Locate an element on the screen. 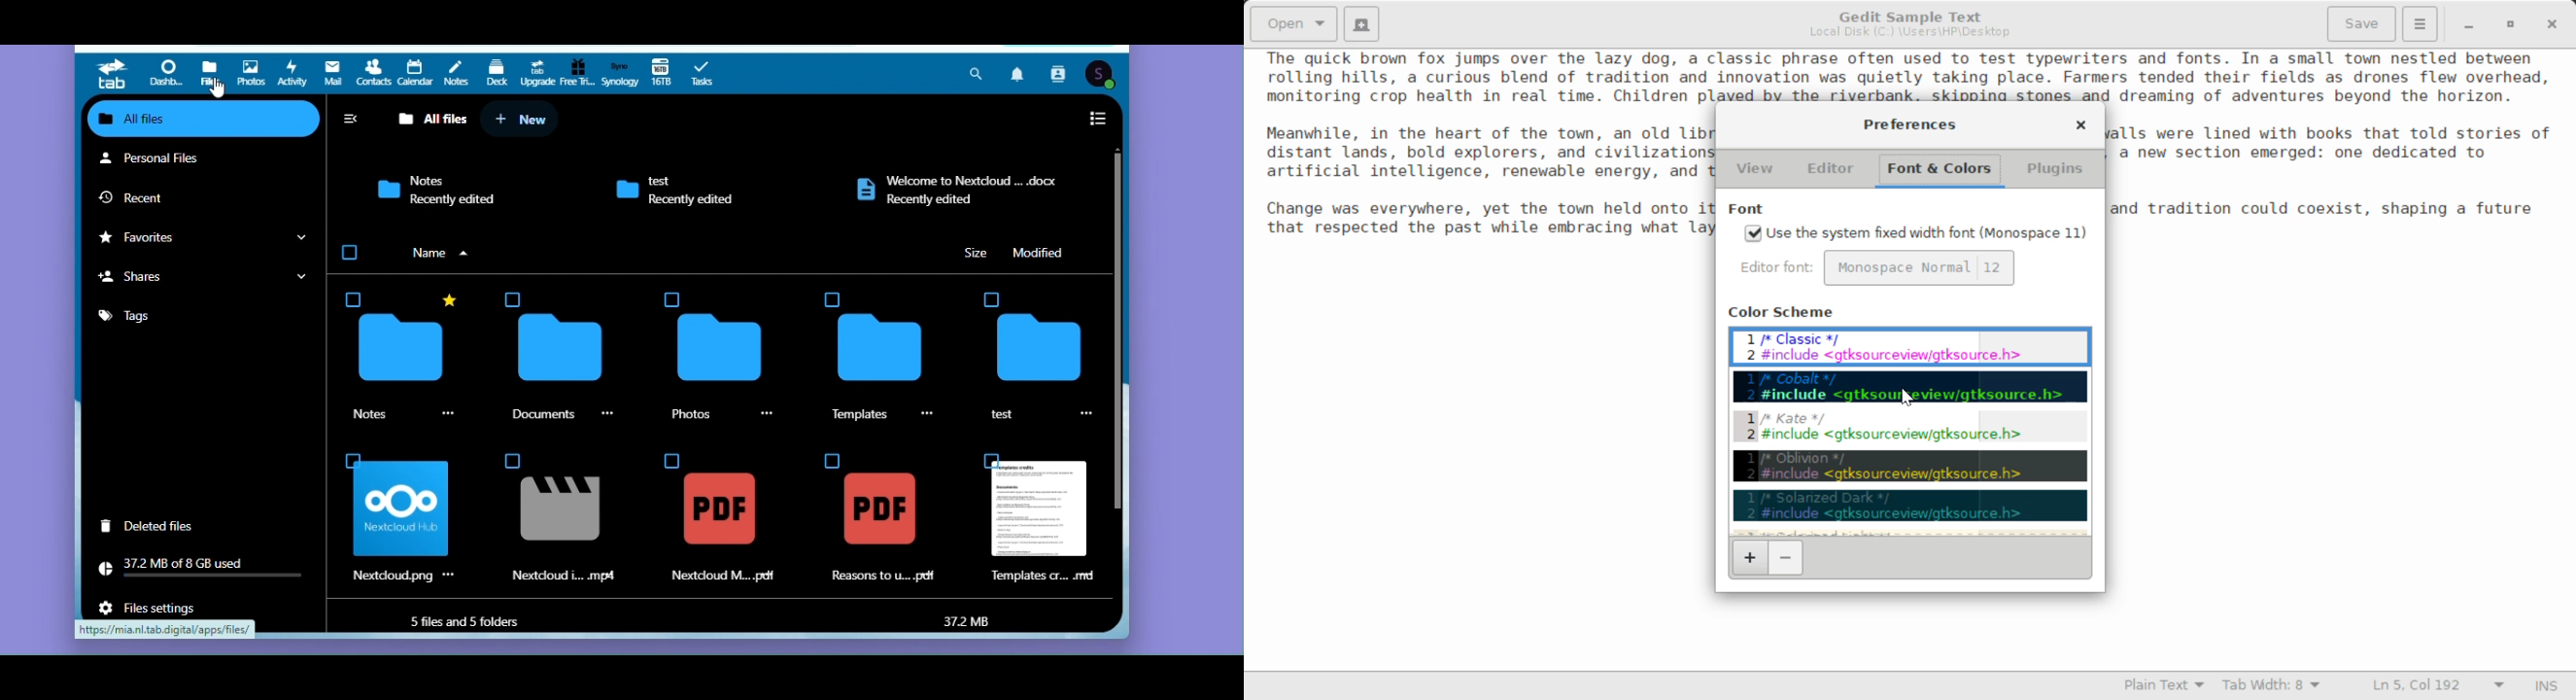  Shares is located at coordinates (197, 277).